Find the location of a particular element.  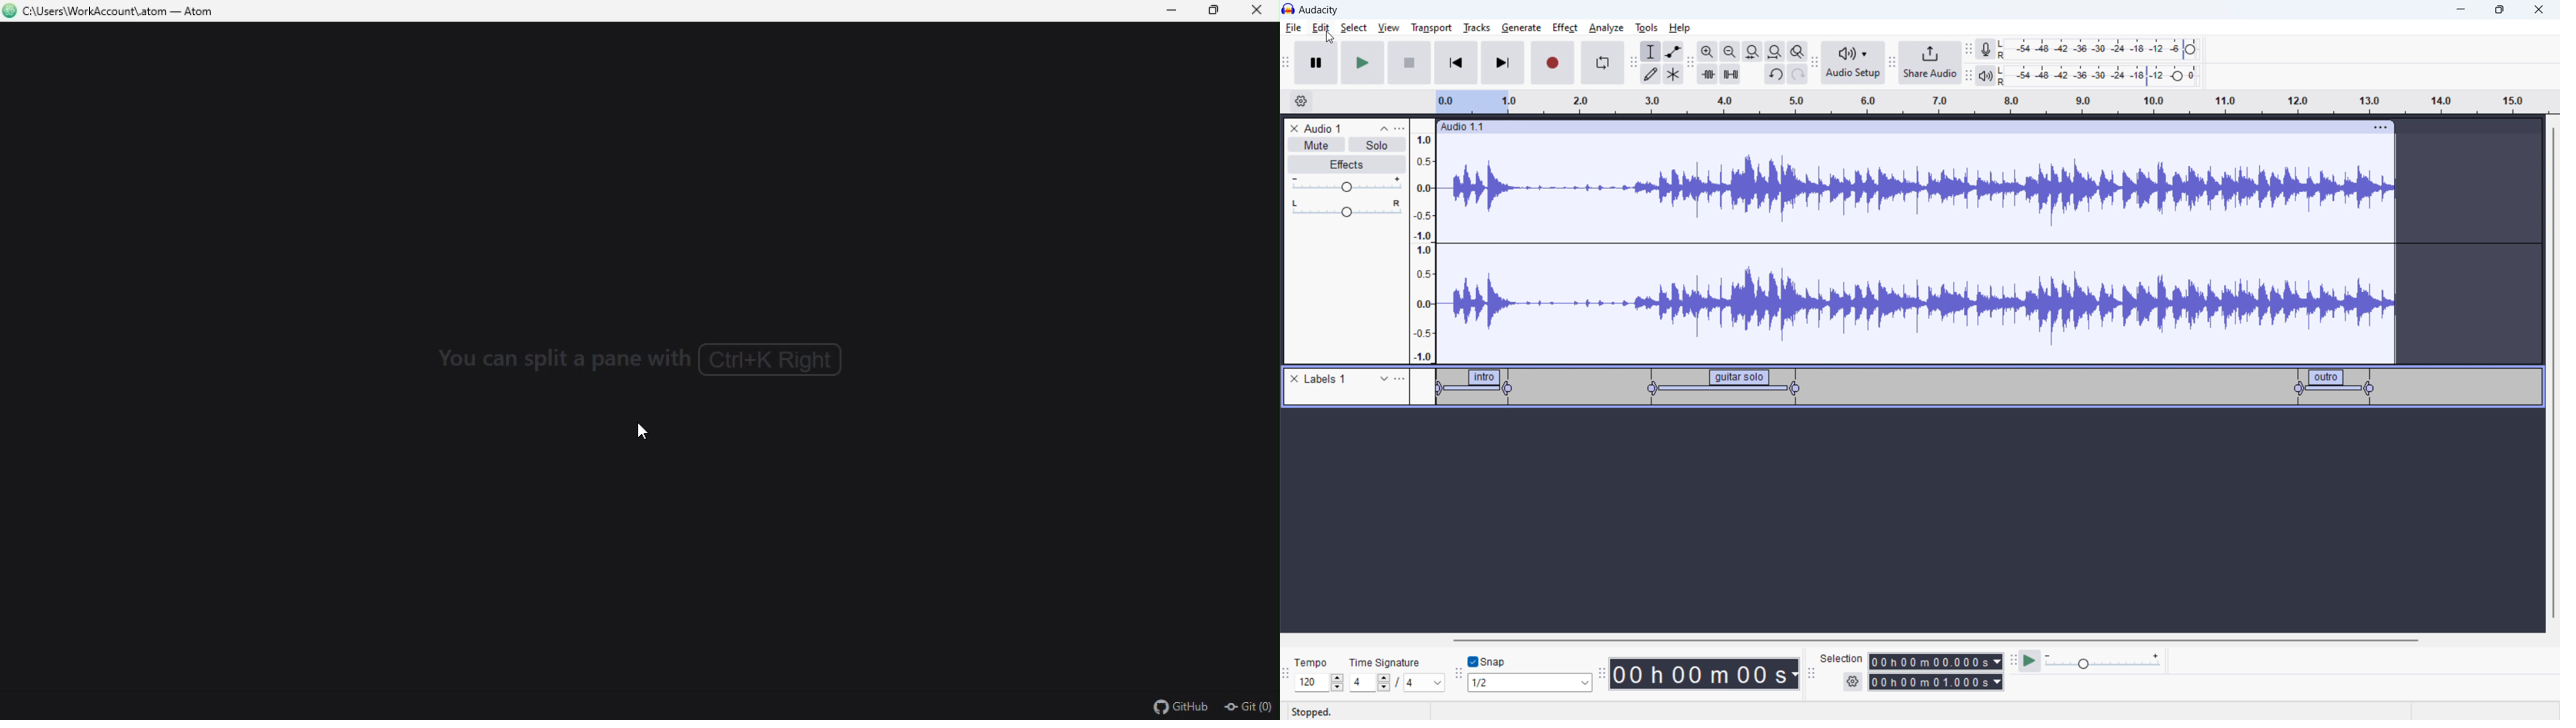

skip to end is located at coordinates (1503, 63).